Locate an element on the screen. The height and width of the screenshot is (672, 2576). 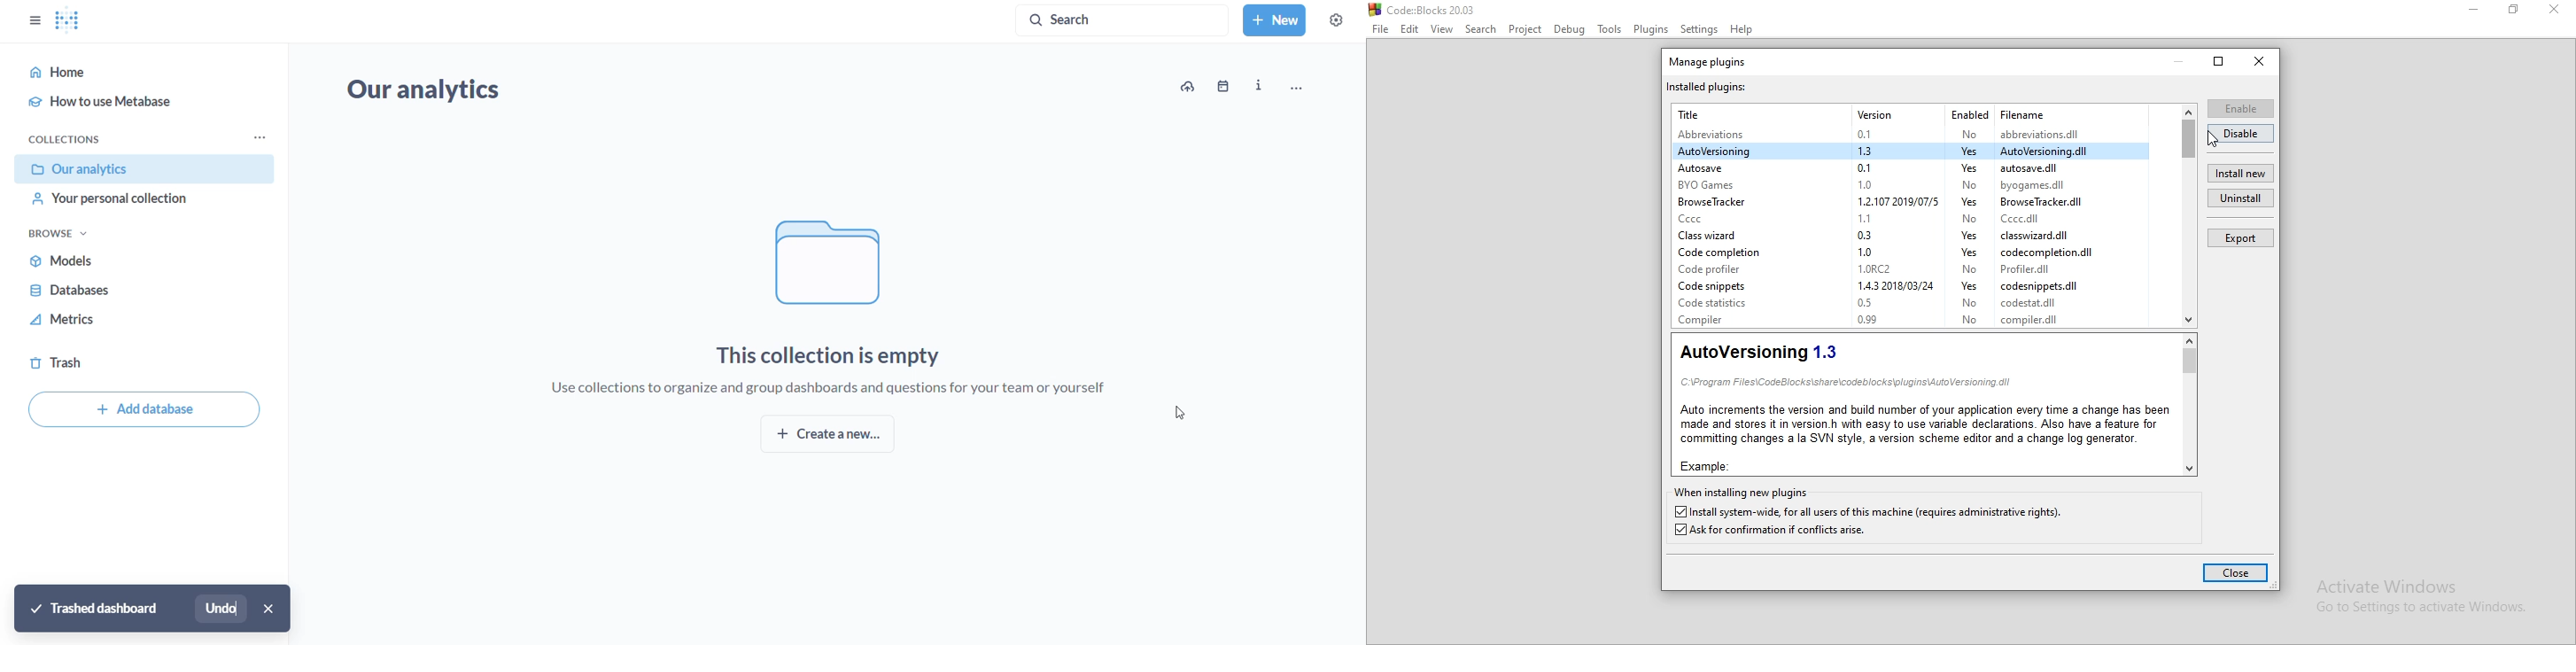
close is located at coordinates (2552, 11).